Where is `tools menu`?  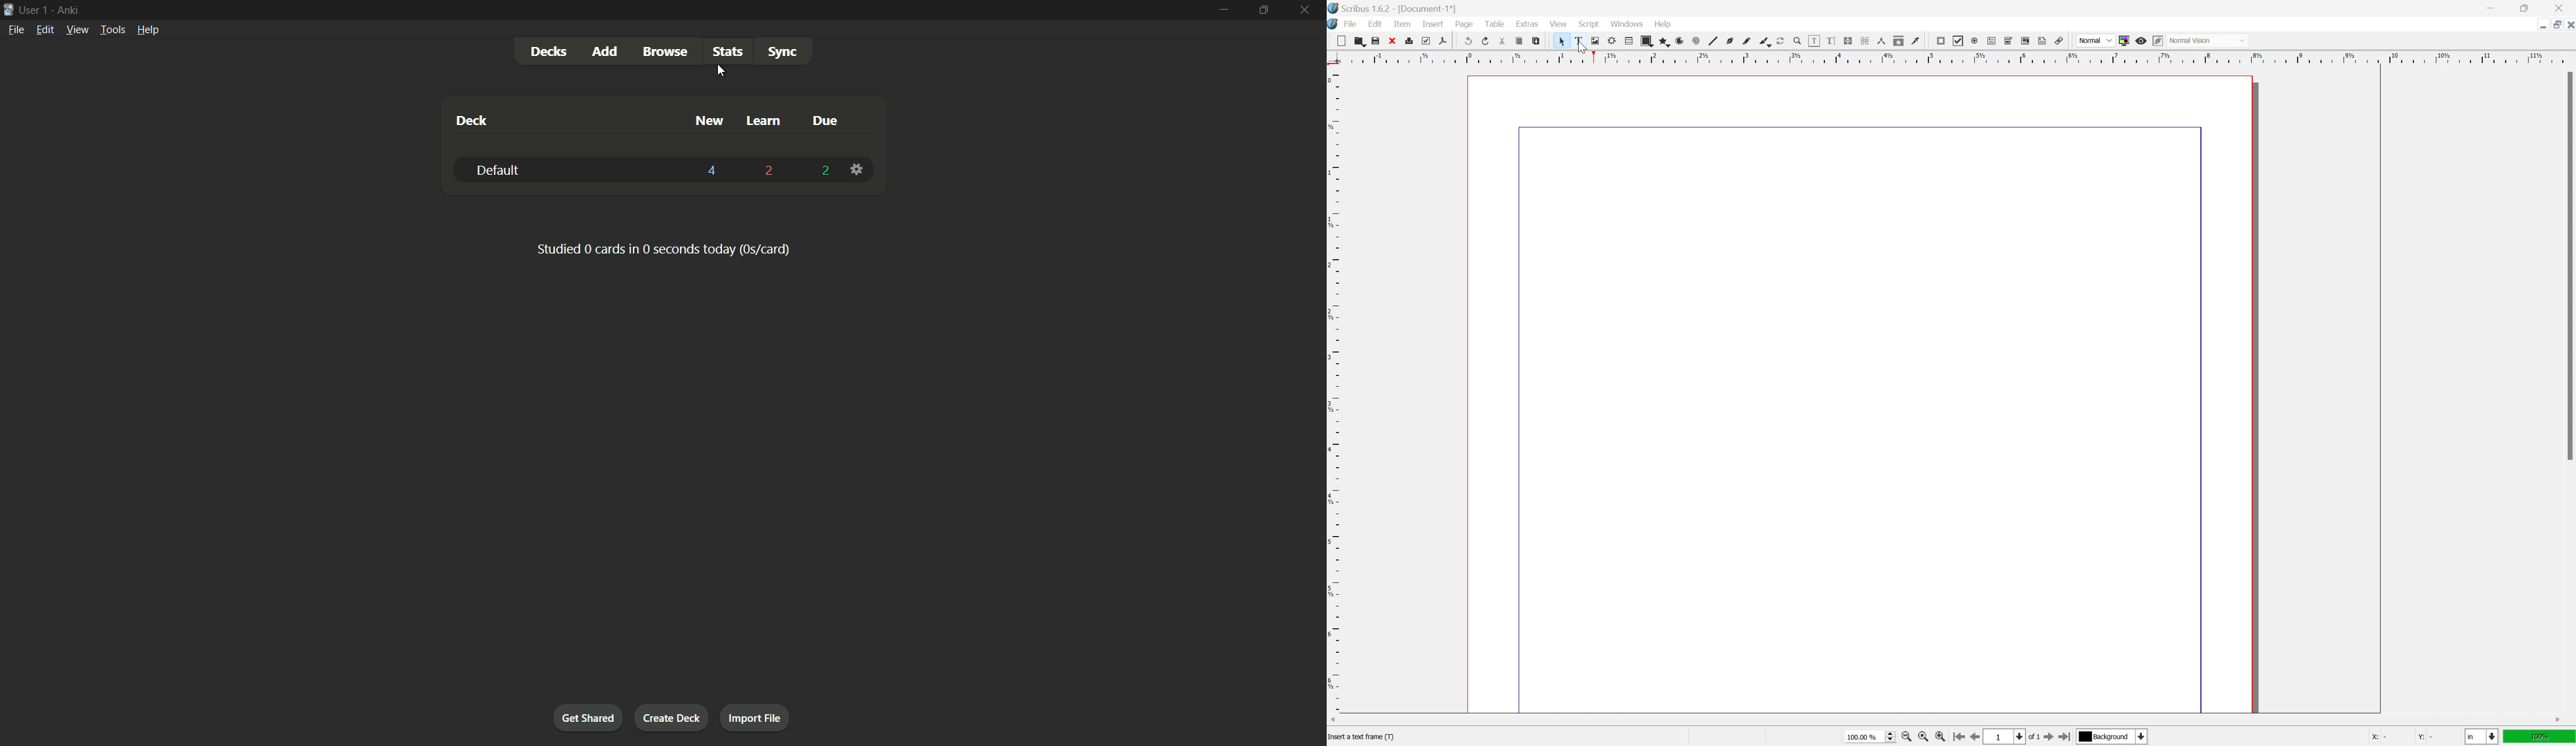
tools menu is located at coordinates (112, 30).